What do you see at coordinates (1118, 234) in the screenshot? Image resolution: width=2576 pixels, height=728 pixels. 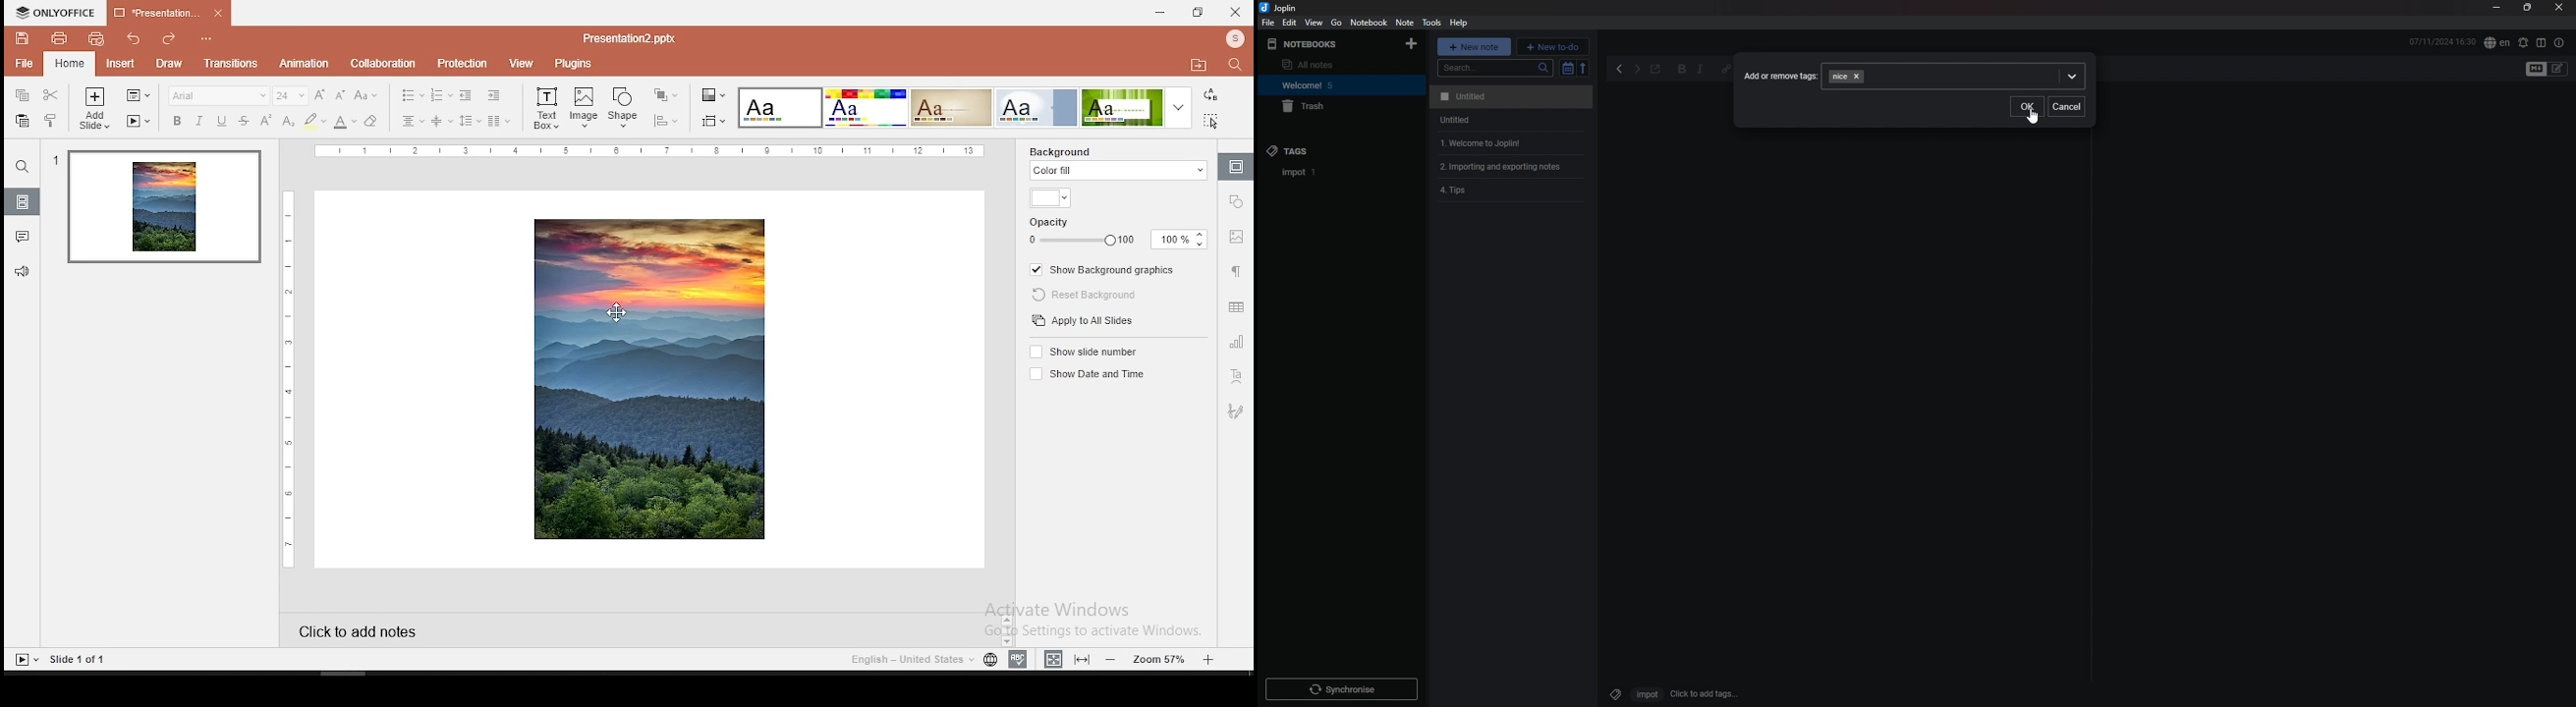 I see `opacity` at bounding box center [1118, 234].